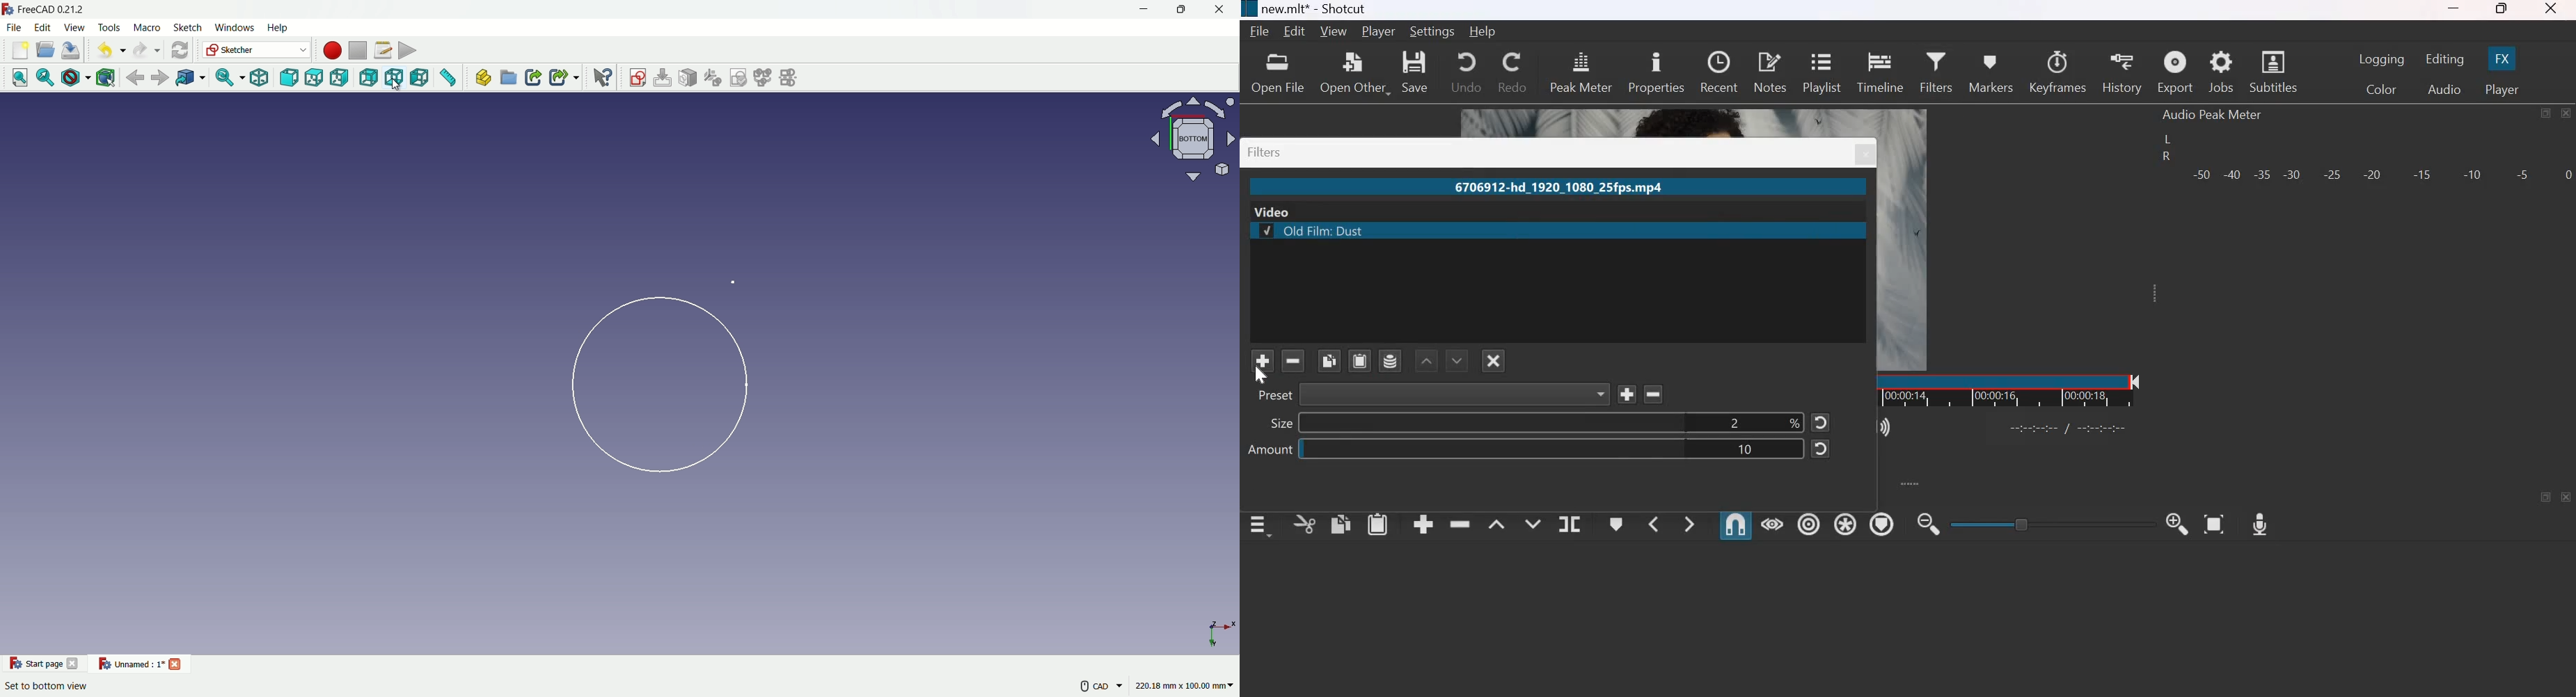 Image resolution: width=2576 pixels, height=700 pixels. Describe the element at coordinates (1656, 70) in the screenshot. I see `Properties` at that location.